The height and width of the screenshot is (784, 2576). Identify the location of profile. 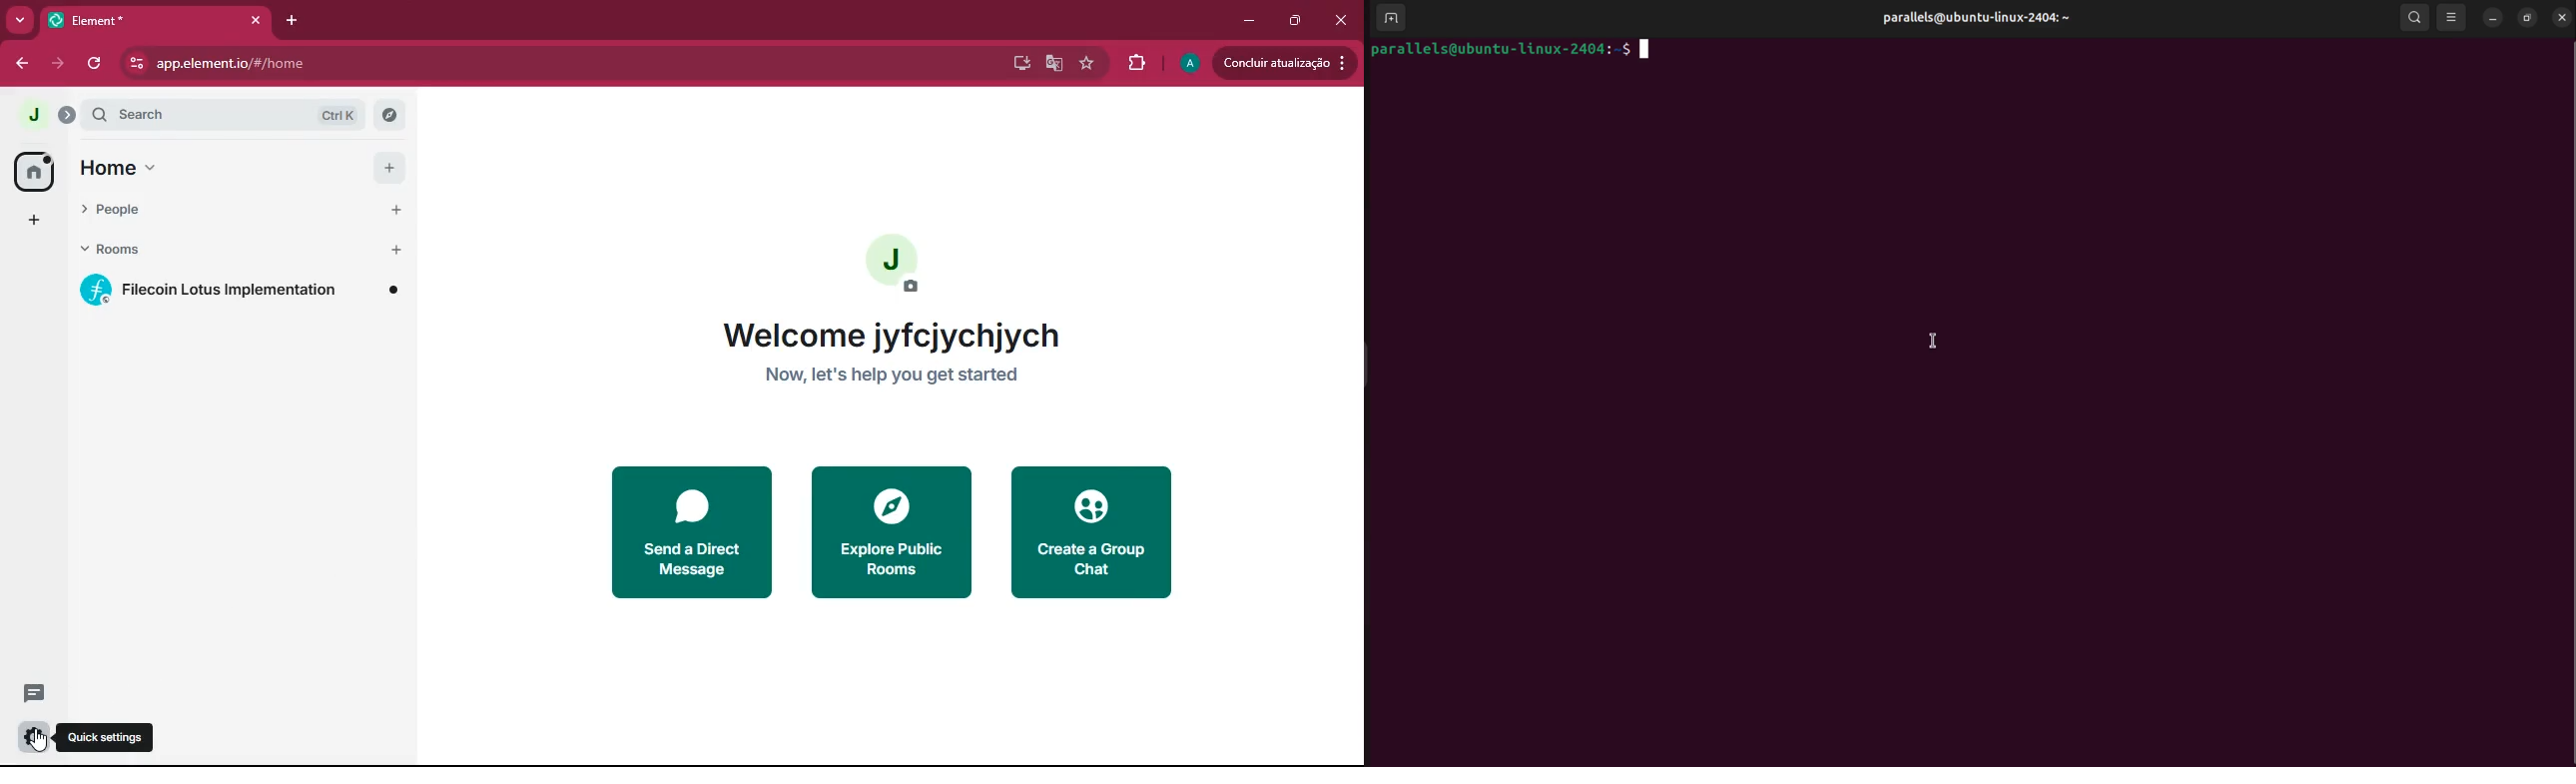
(894, 267).